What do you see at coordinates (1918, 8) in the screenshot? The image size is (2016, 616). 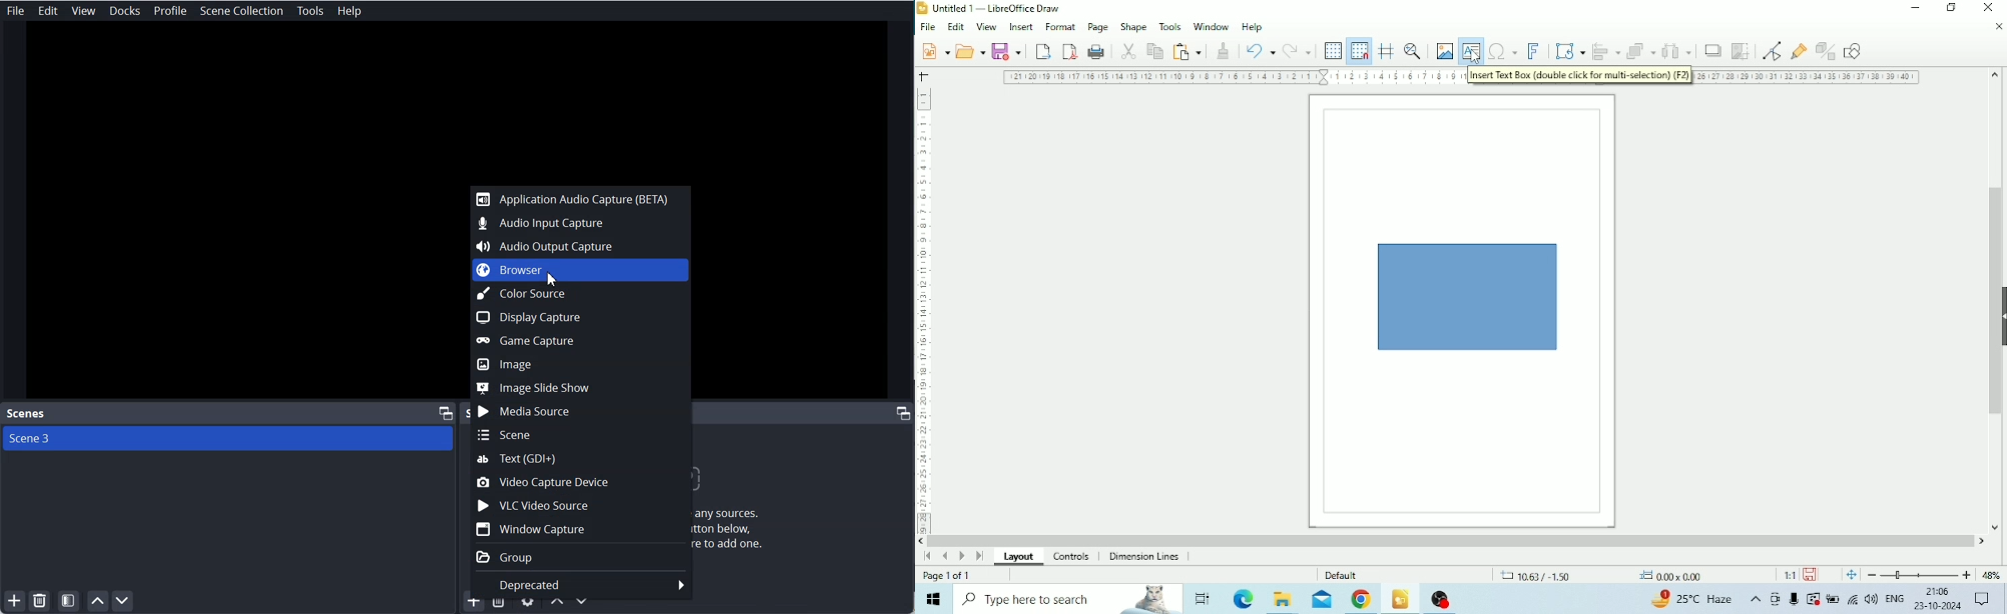 I see `Minimize` at bounding box center [1918, 8].